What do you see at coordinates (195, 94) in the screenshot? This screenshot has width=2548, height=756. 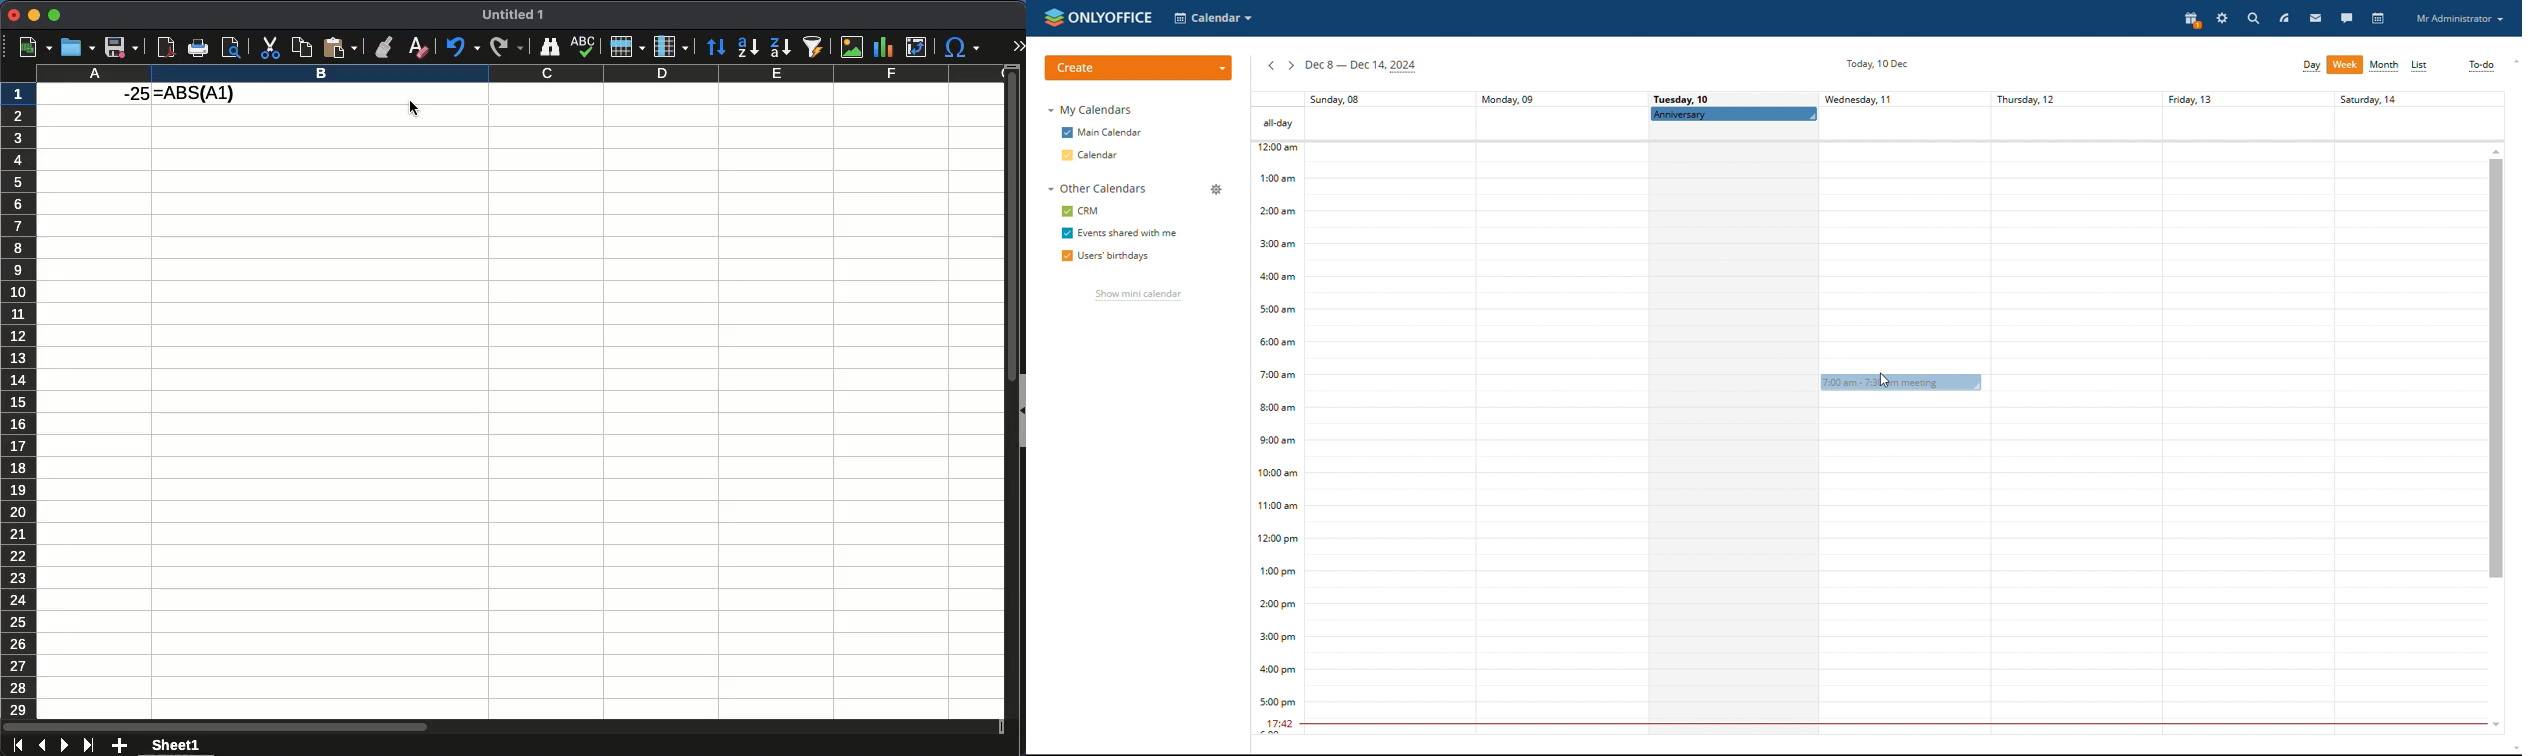 I see `=ABS(A1)` at bounding box center [195, 94].